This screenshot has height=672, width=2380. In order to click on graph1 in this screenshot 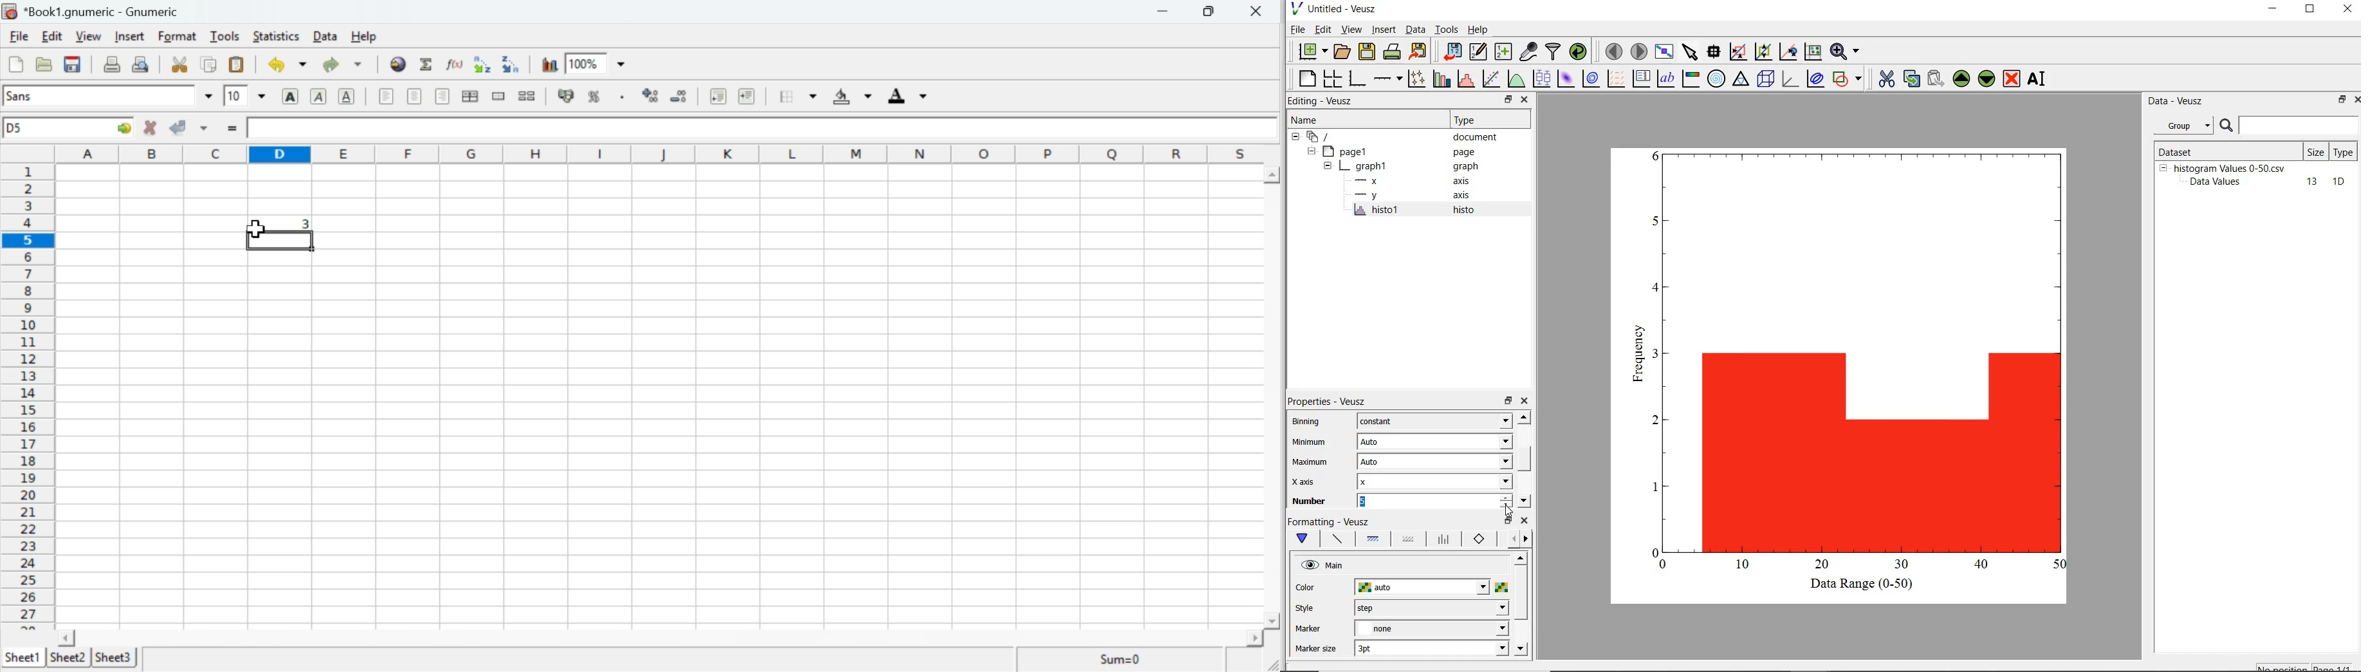, I will do `click(1366, 168)`.